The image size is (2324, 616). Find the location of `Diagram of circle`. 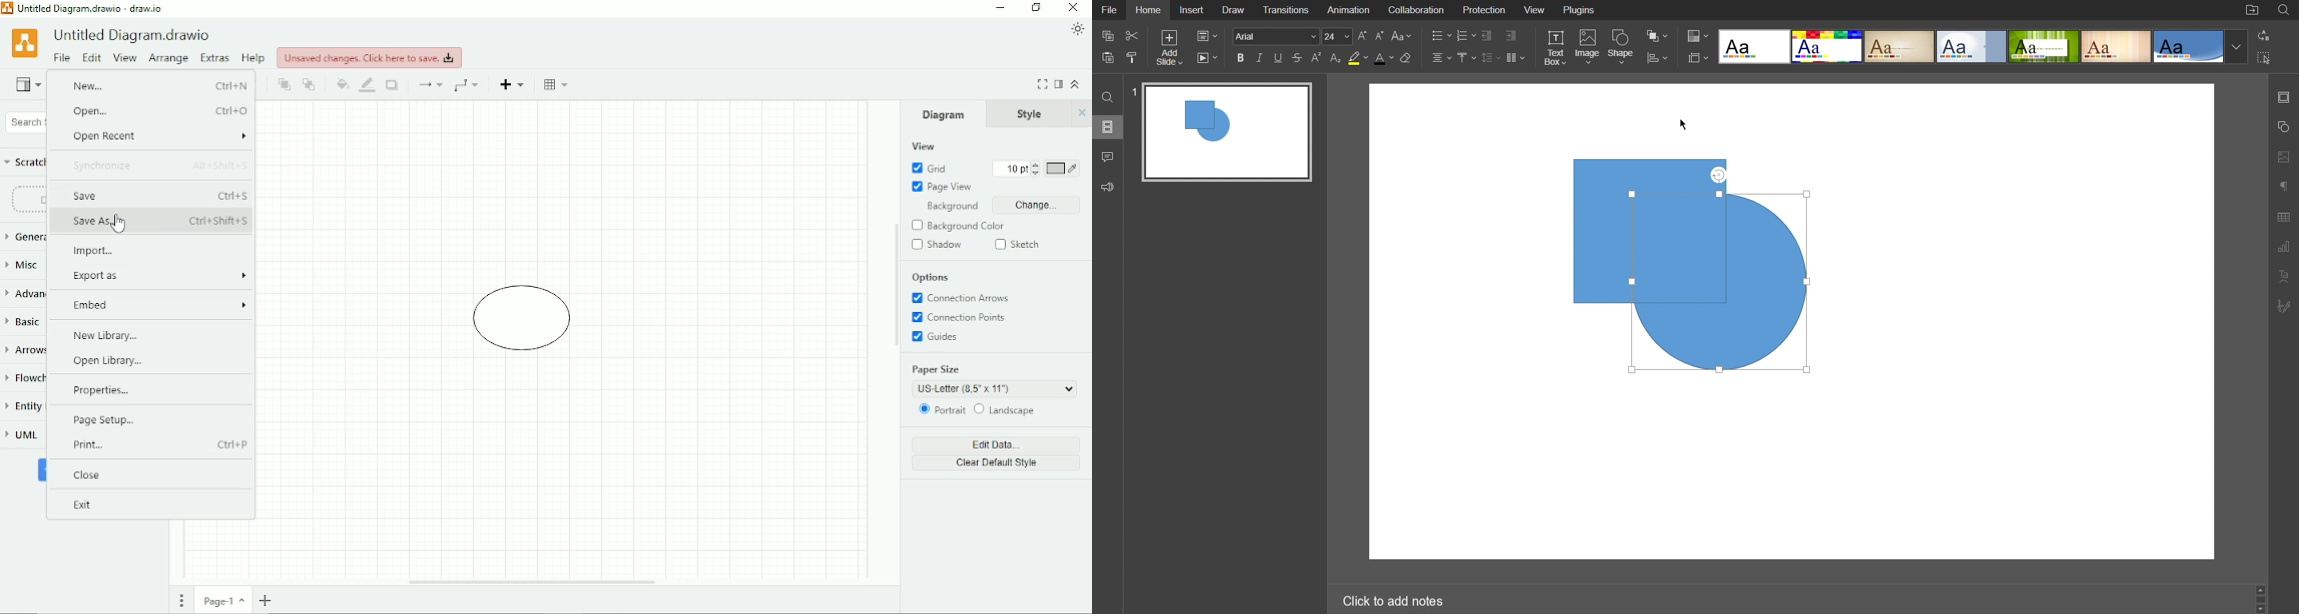

Diagram of circle is located at coordinates (523, 320).